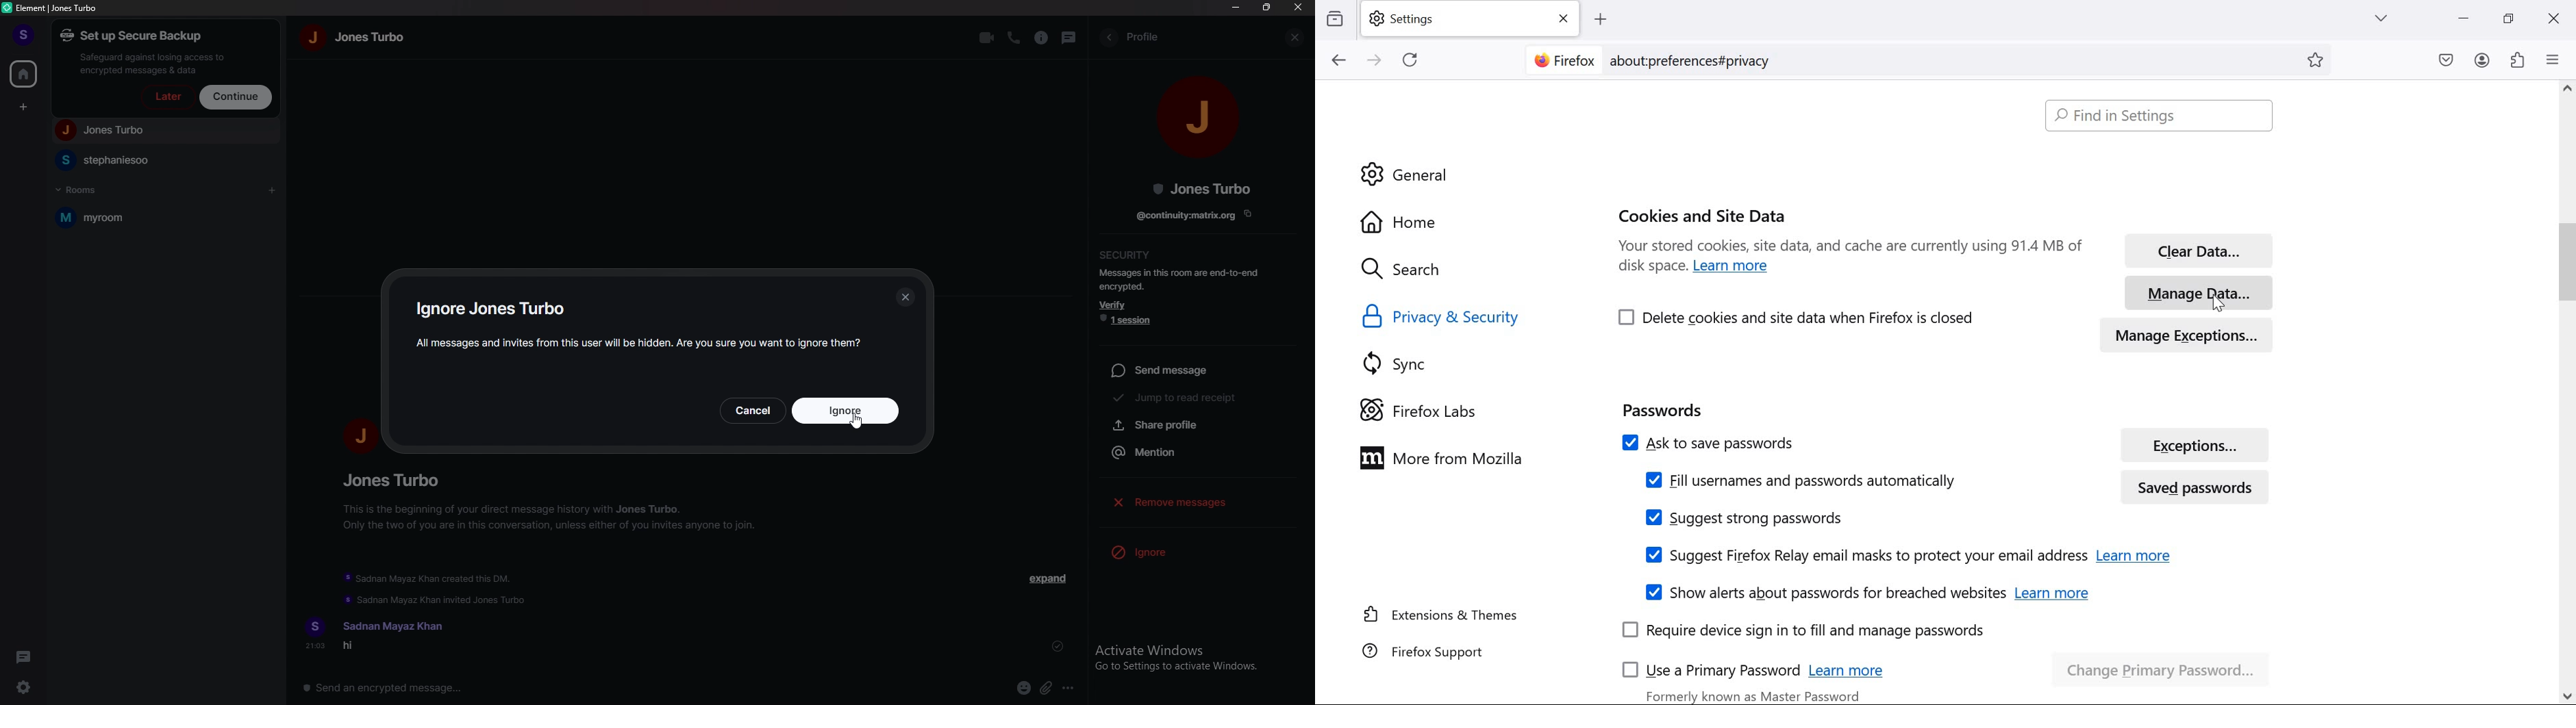 This screenshot has height=728, width=2576. Describe the element at coordinates (2197, 444) in the screenshot. I see `Exceptions...` at that location.